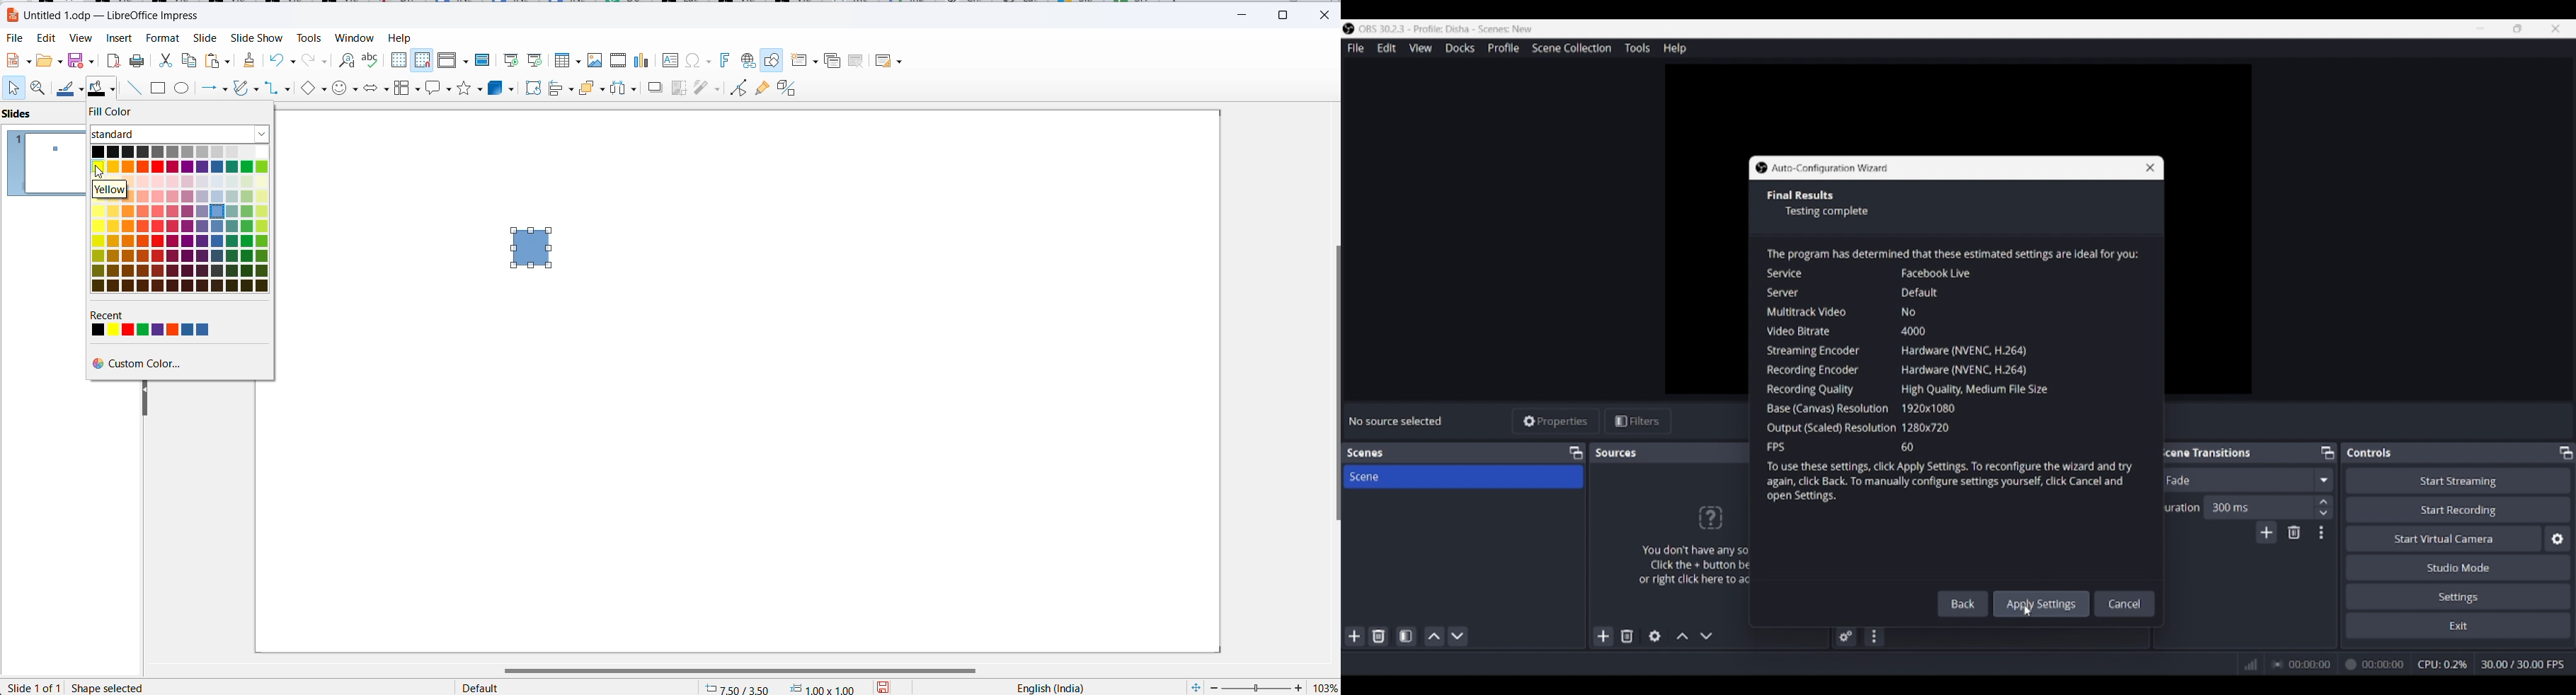 This screenshot has height=700, width=2576. Describe the element at coordinates (1504, 48) in the screenshot. I see `Profile menu, highlighted by cursor` at that location.